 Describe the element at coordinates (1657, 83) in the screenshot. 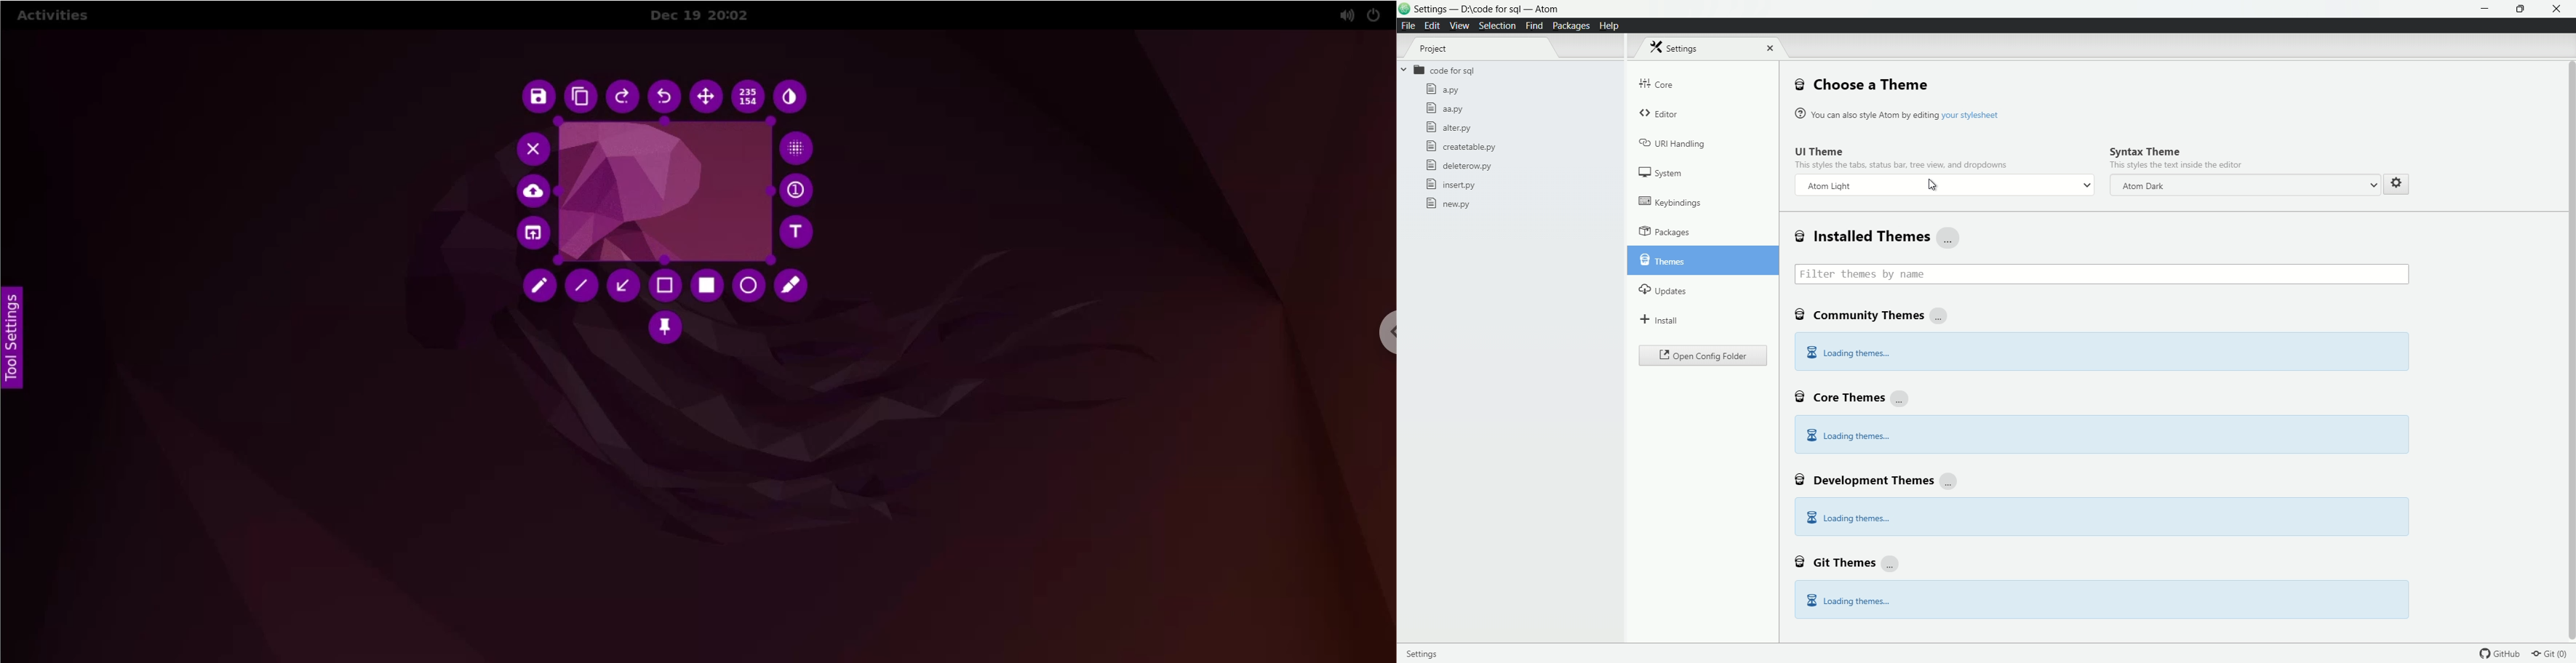

I see `core` at that location.